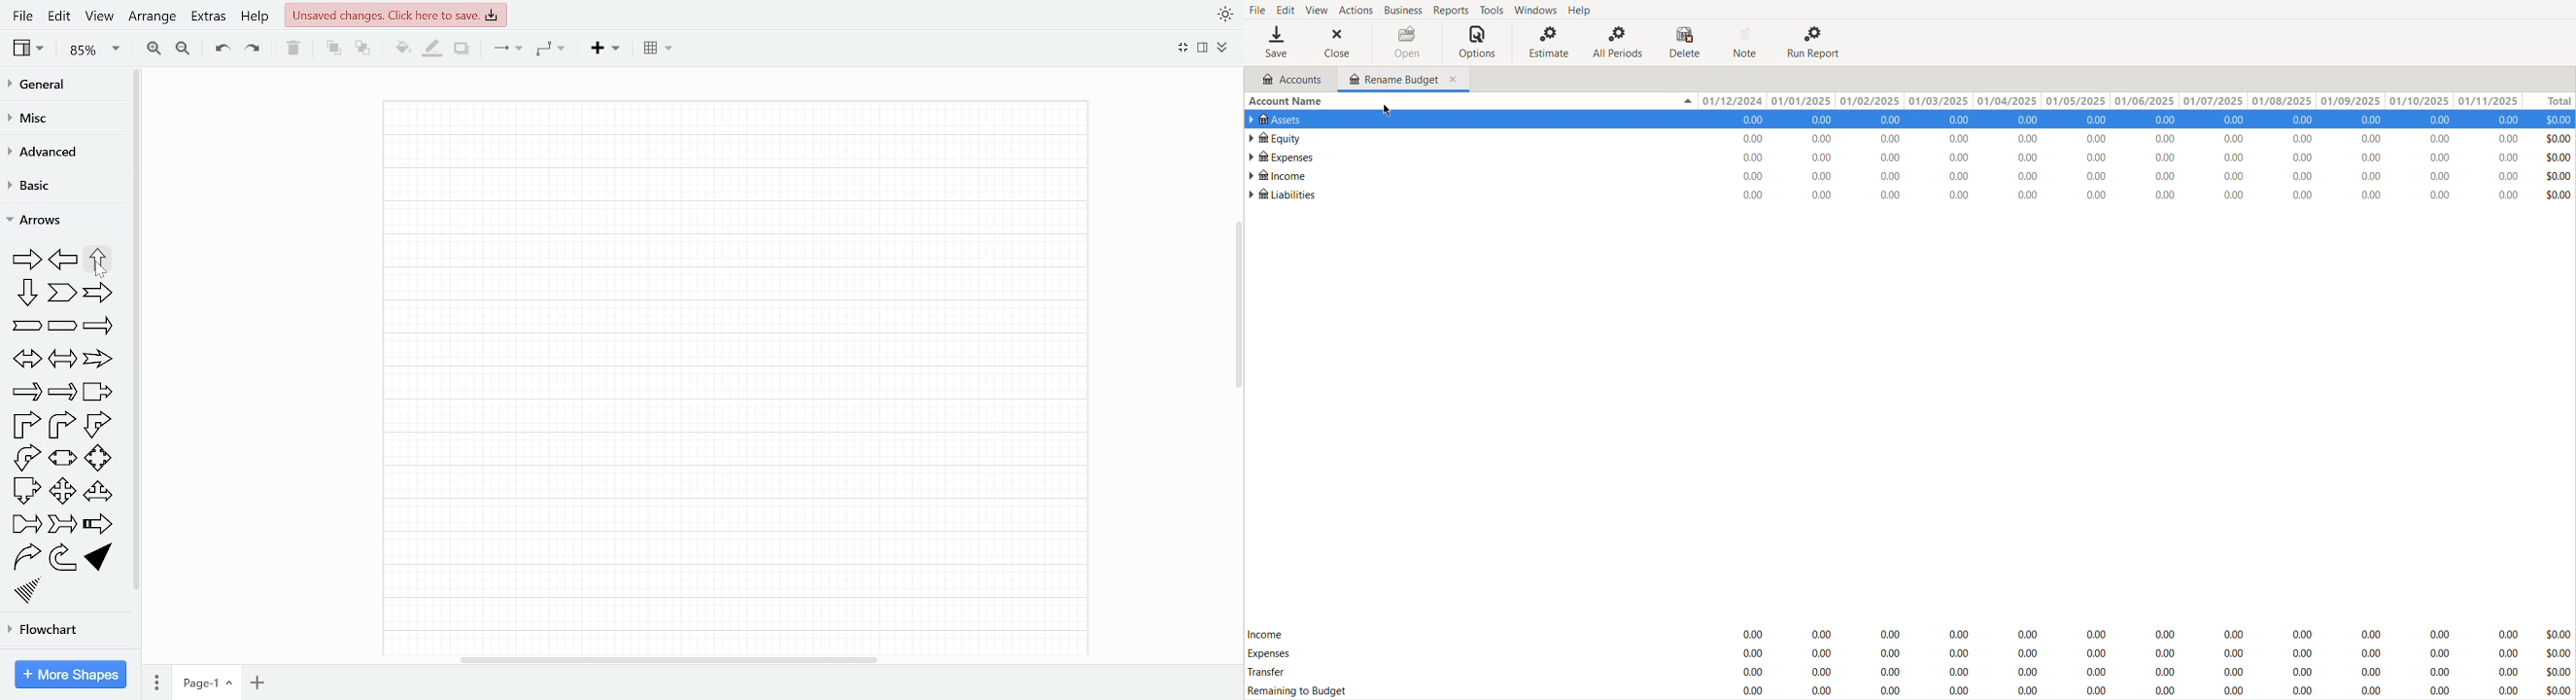 This screenshot has height=700, width=2576. What do you see at coordinates (1222, 48) in the screenshot?
I see `Collapse` at bounding box center [1222, 48].